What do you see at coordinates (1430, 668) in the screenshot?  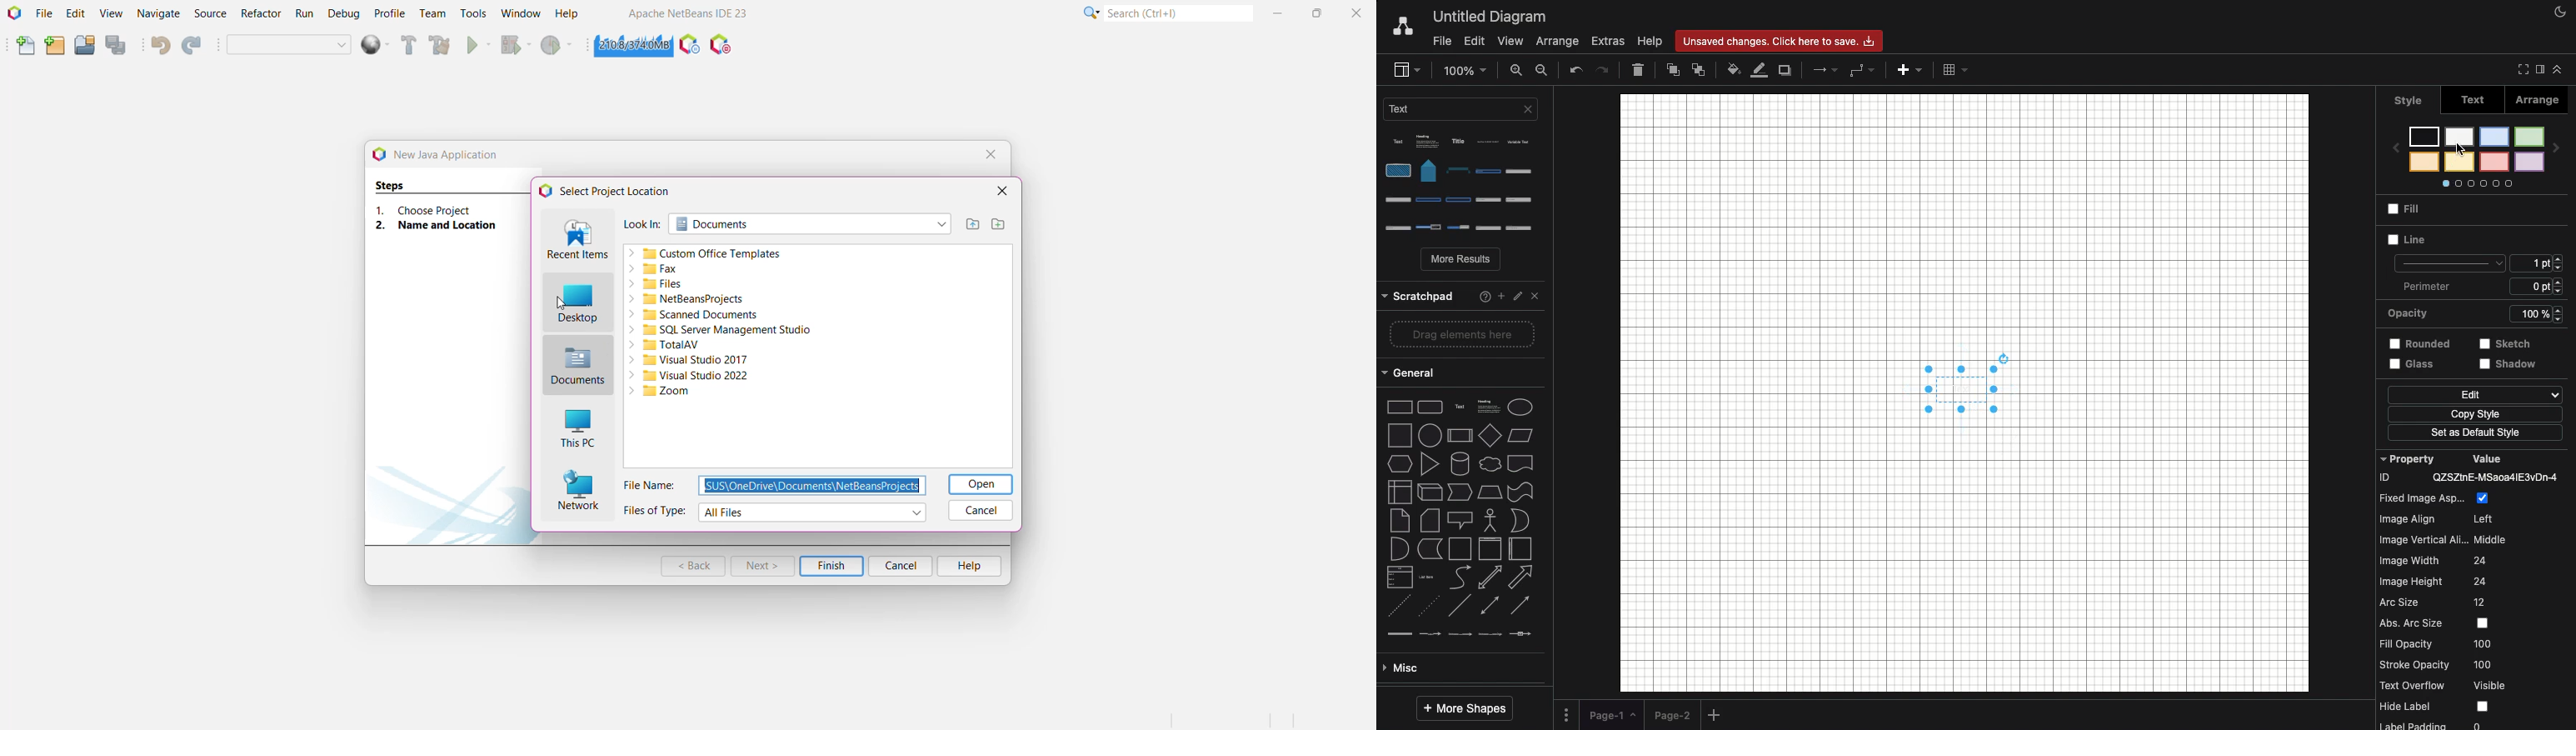 I see `Entity relation` at bounding box center [1430, 668].